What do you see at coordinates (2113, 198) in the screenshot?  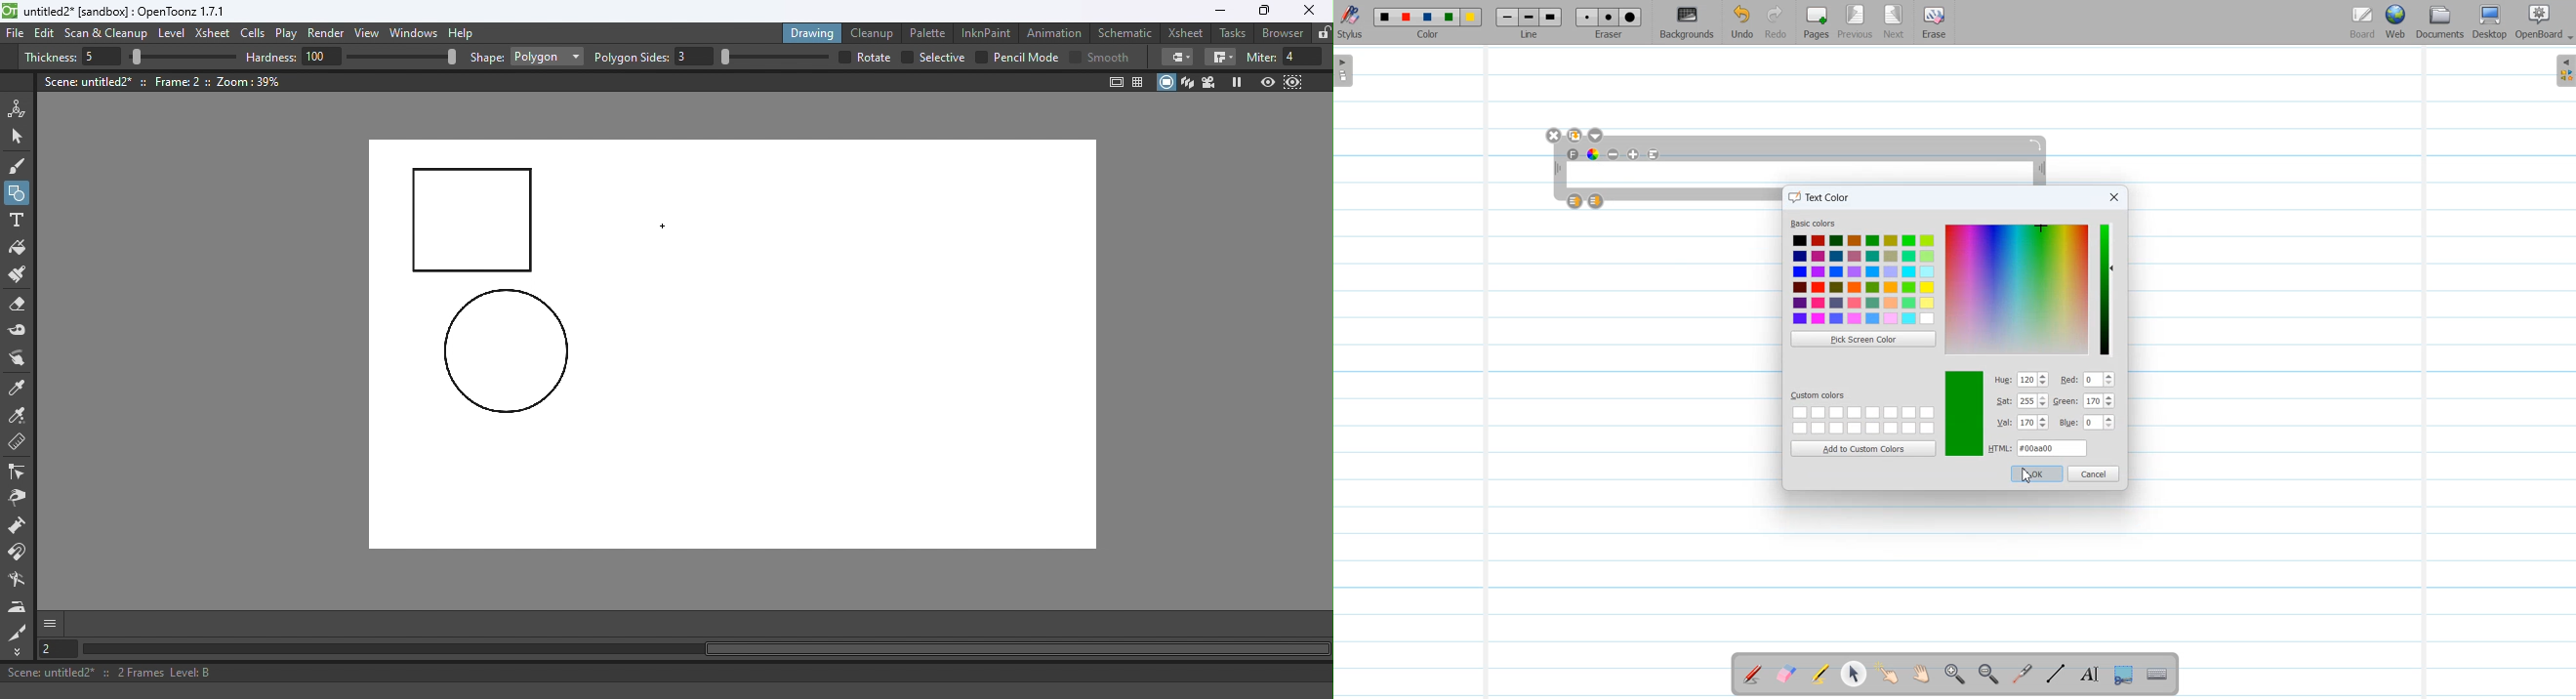 I see `Close window` at bounding box center [2113, 198].